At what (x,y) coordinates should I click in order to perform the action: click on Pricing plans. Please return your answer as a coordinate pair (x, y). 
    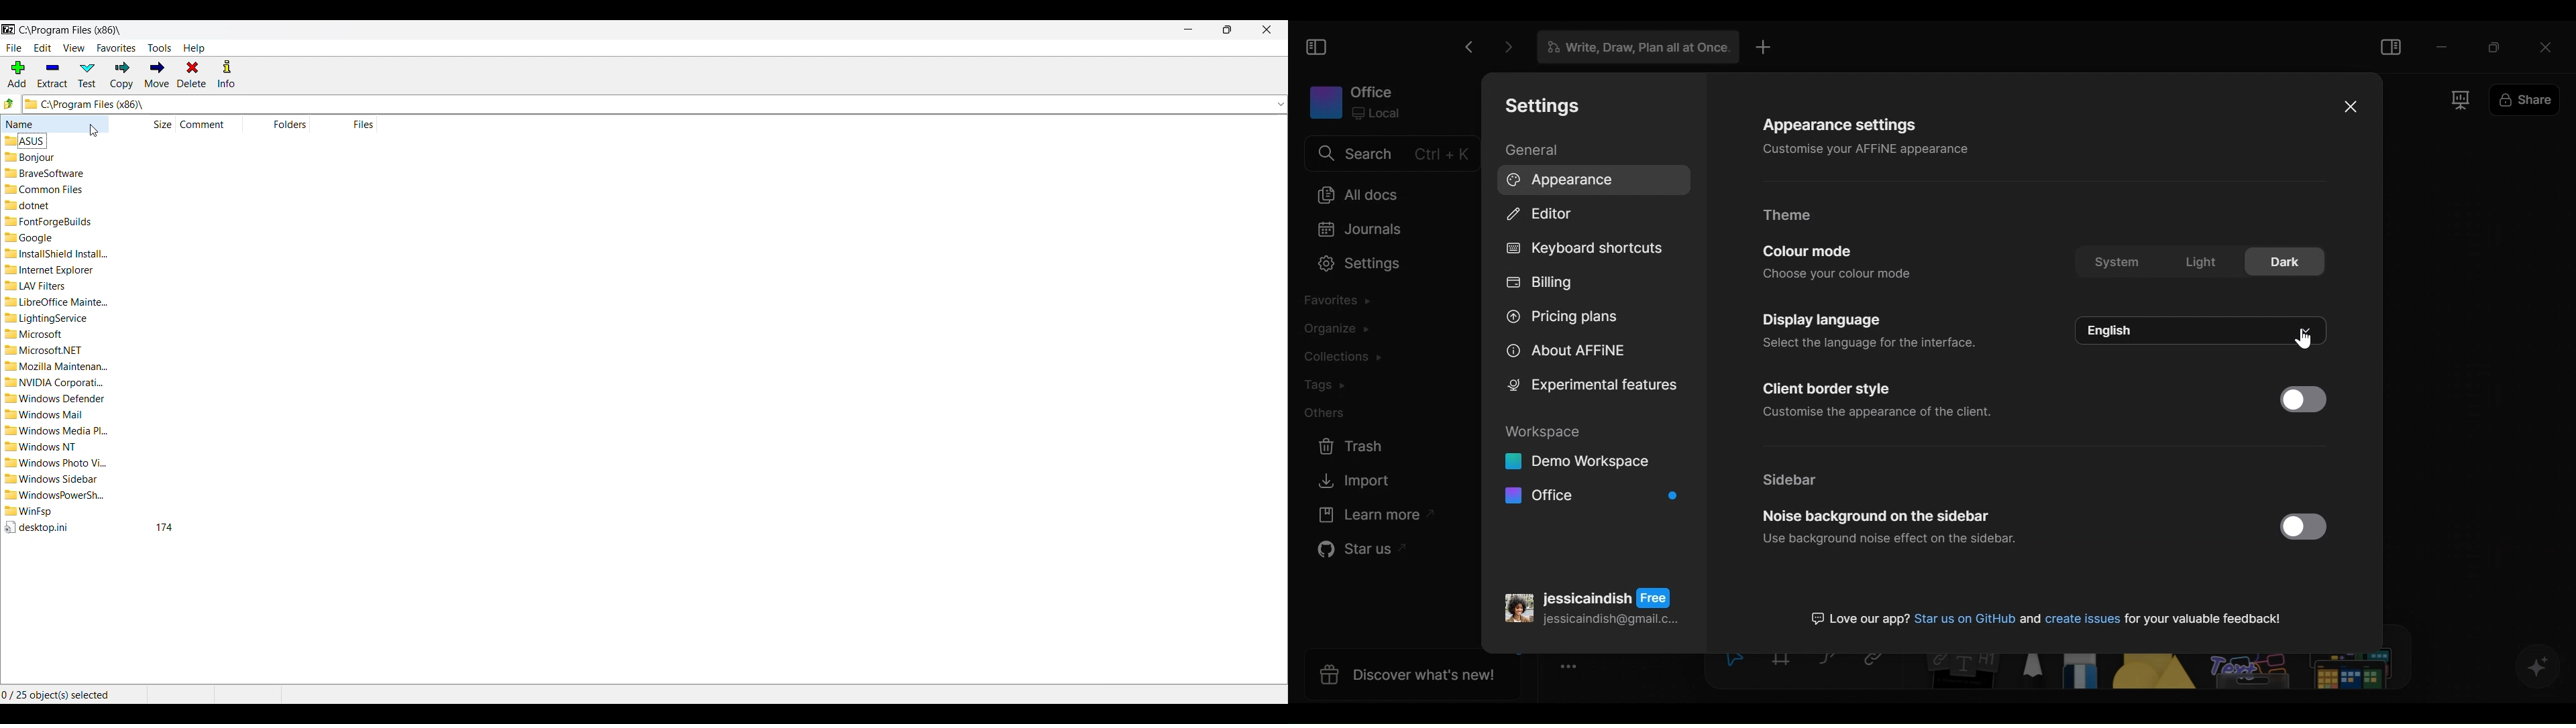
    Looking at the image, I should click on (1564, 320).